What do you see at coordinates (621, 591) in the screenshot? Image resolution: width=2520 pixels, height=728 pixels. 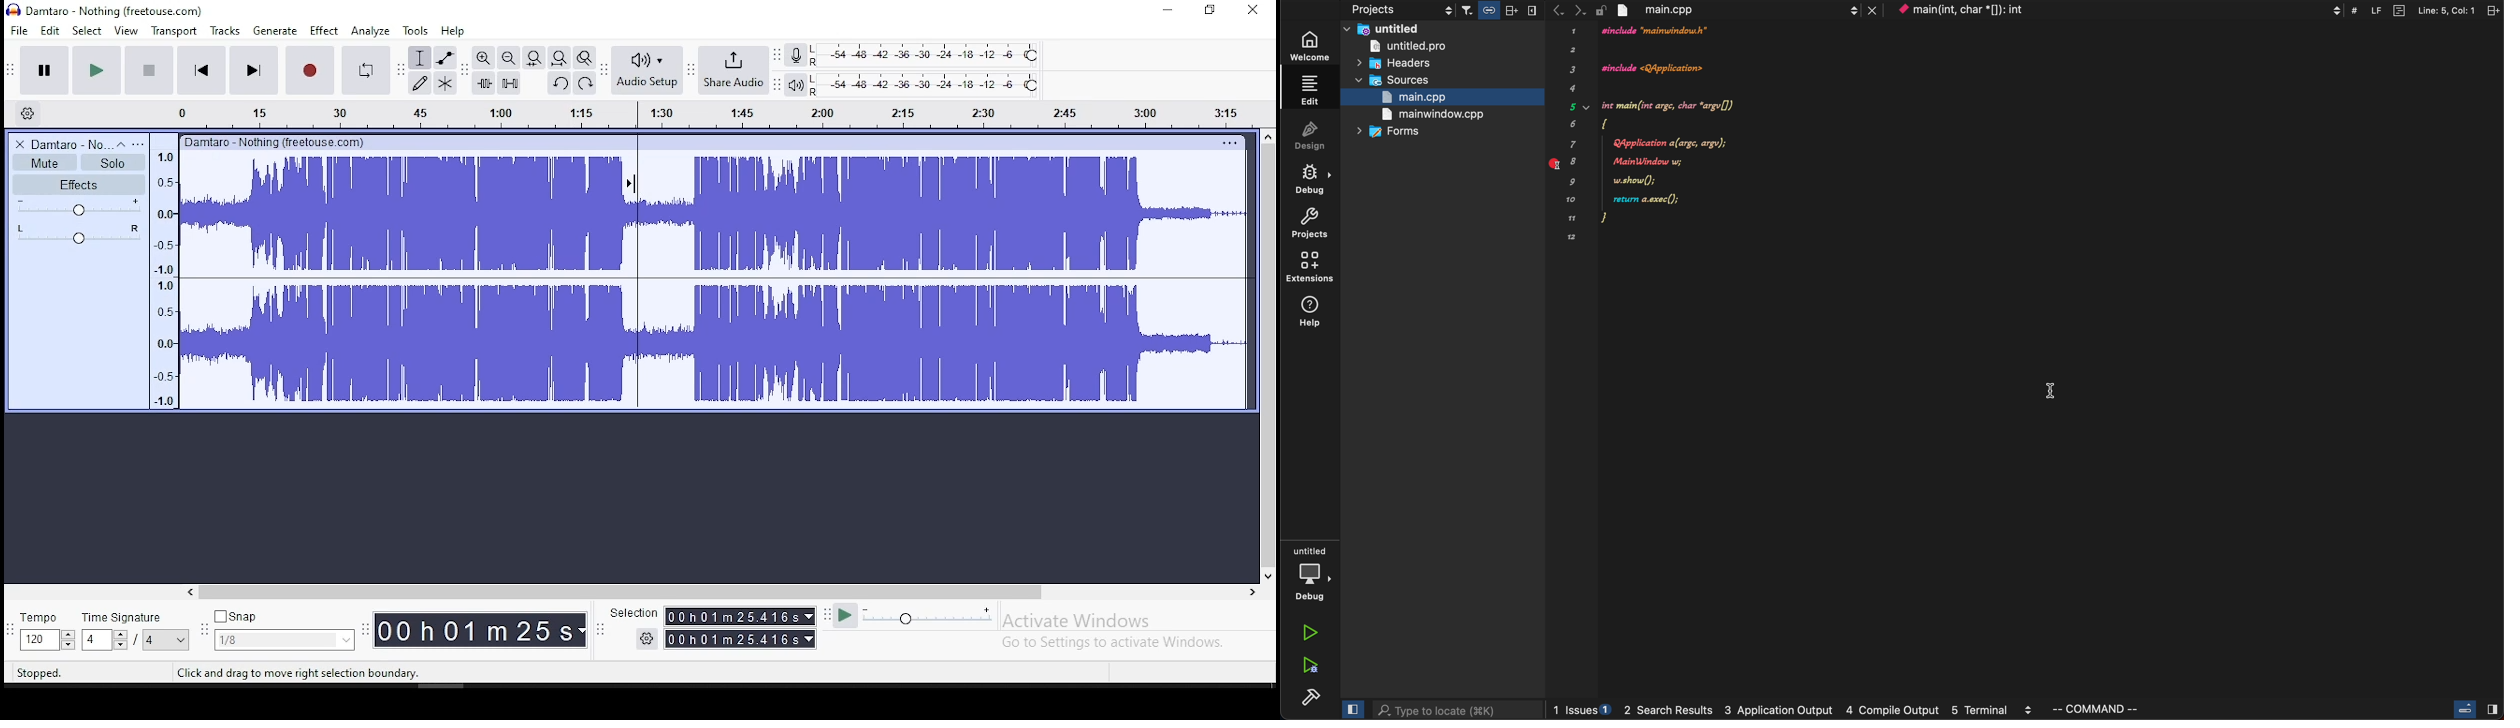 I see `scroll bar` at bounding box center [621, 591].